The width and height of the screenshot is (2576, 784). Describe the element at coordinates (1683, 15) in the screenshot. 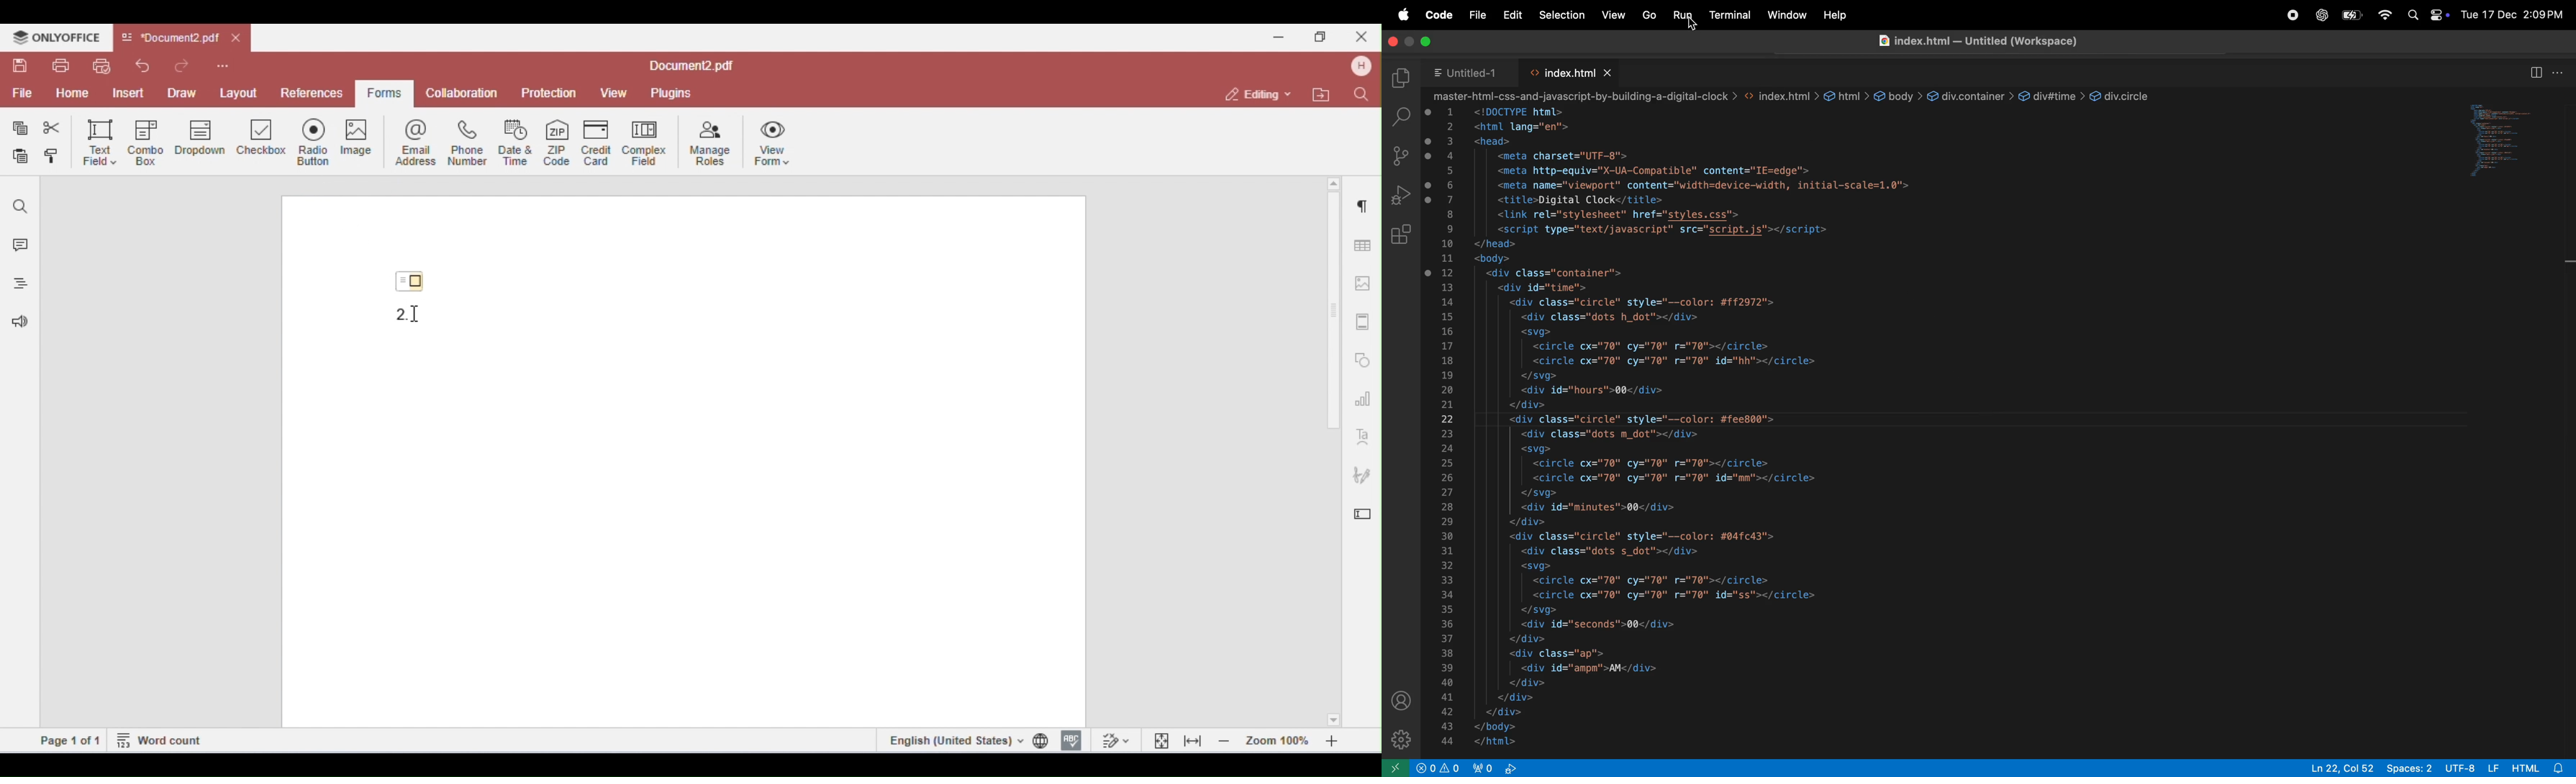

I see `run` at that location.